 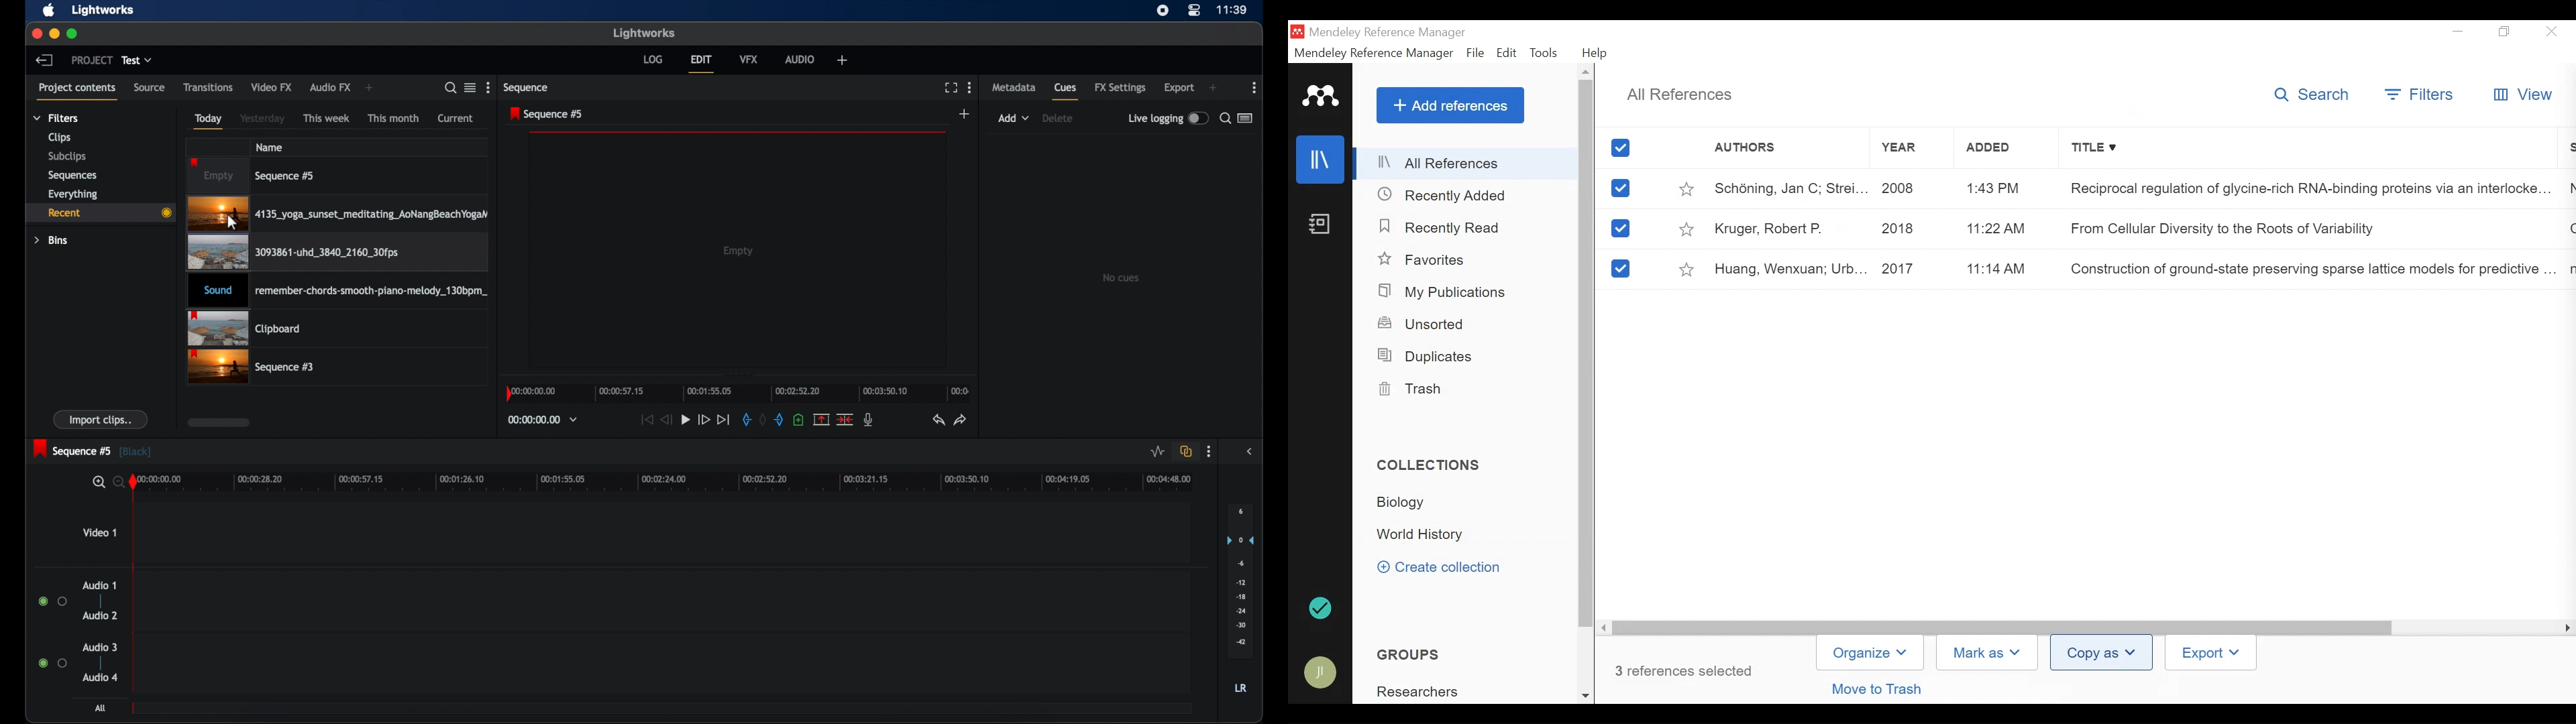 I want to click on Search, so click(x=2315, y=97).